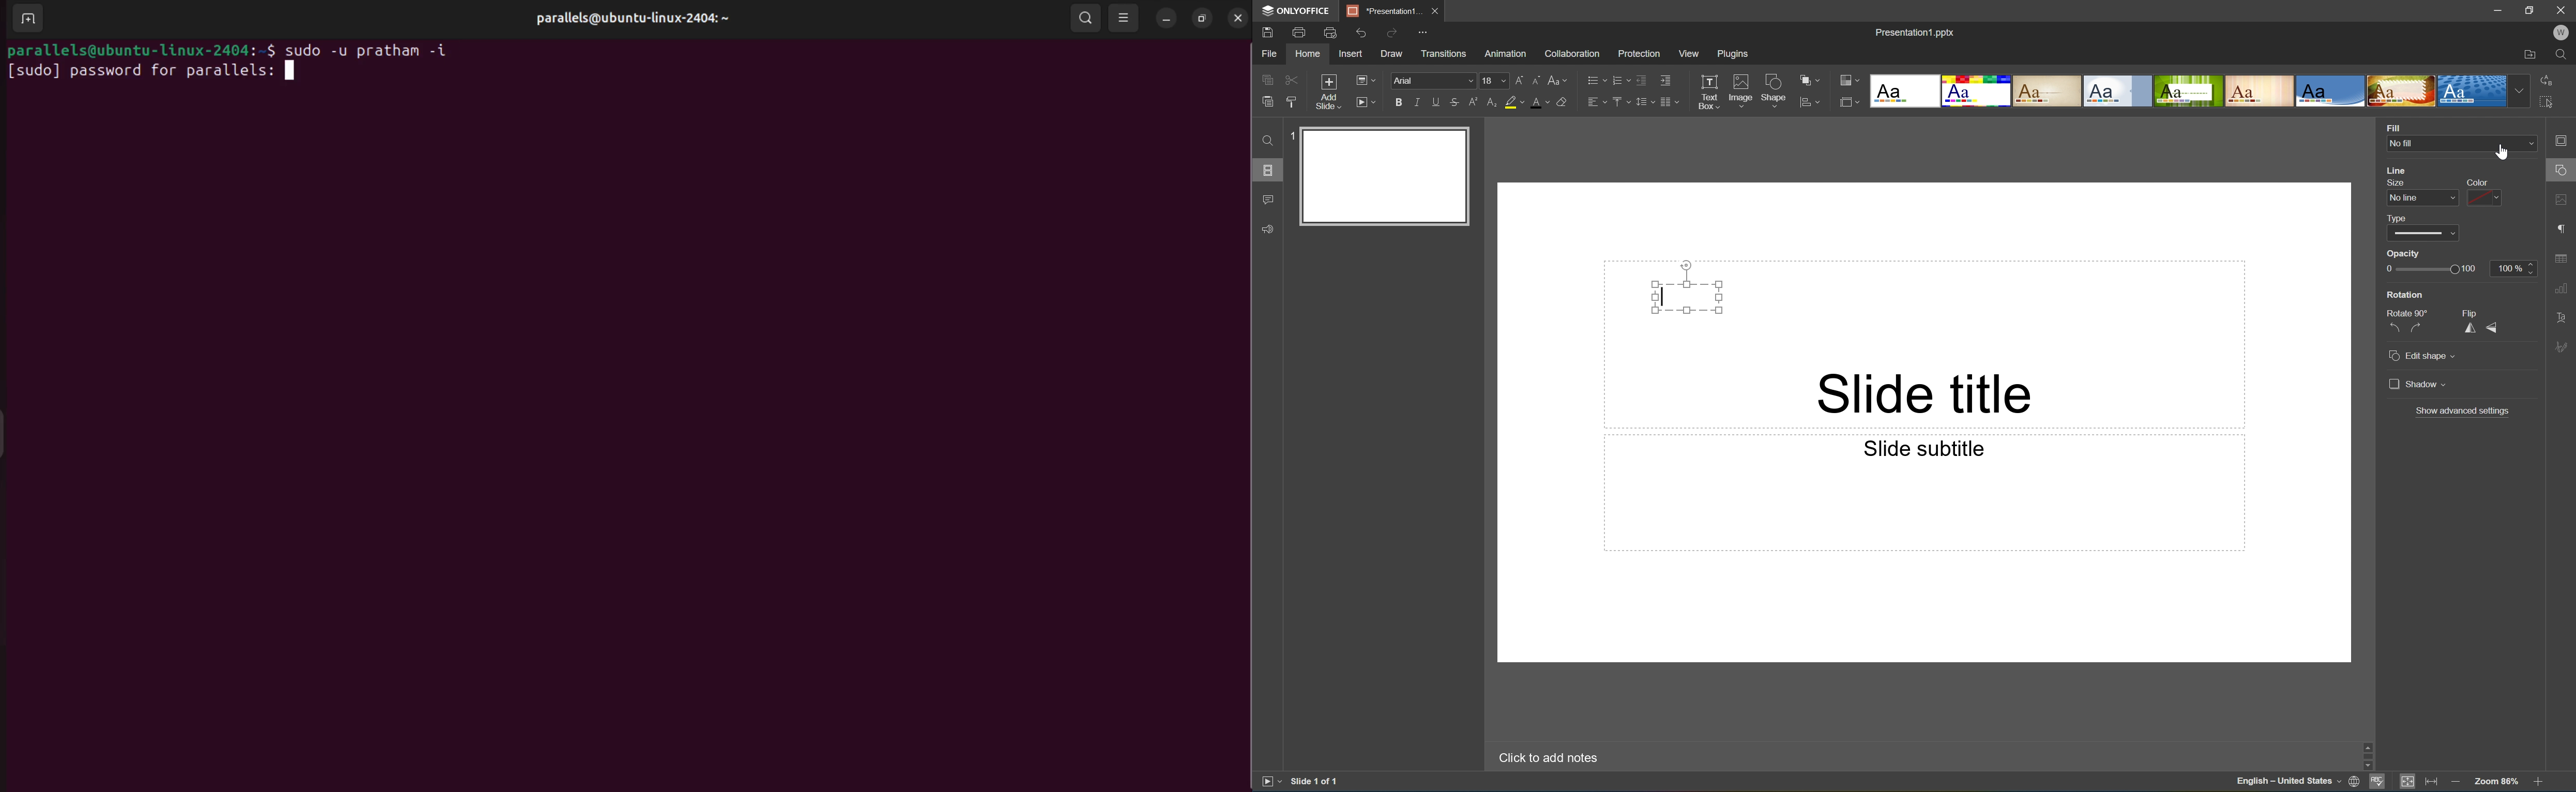  What do you see at coordinates (2357, 783) in the screenshot?
I see `Set document language` at bounding box center [2357, 783].